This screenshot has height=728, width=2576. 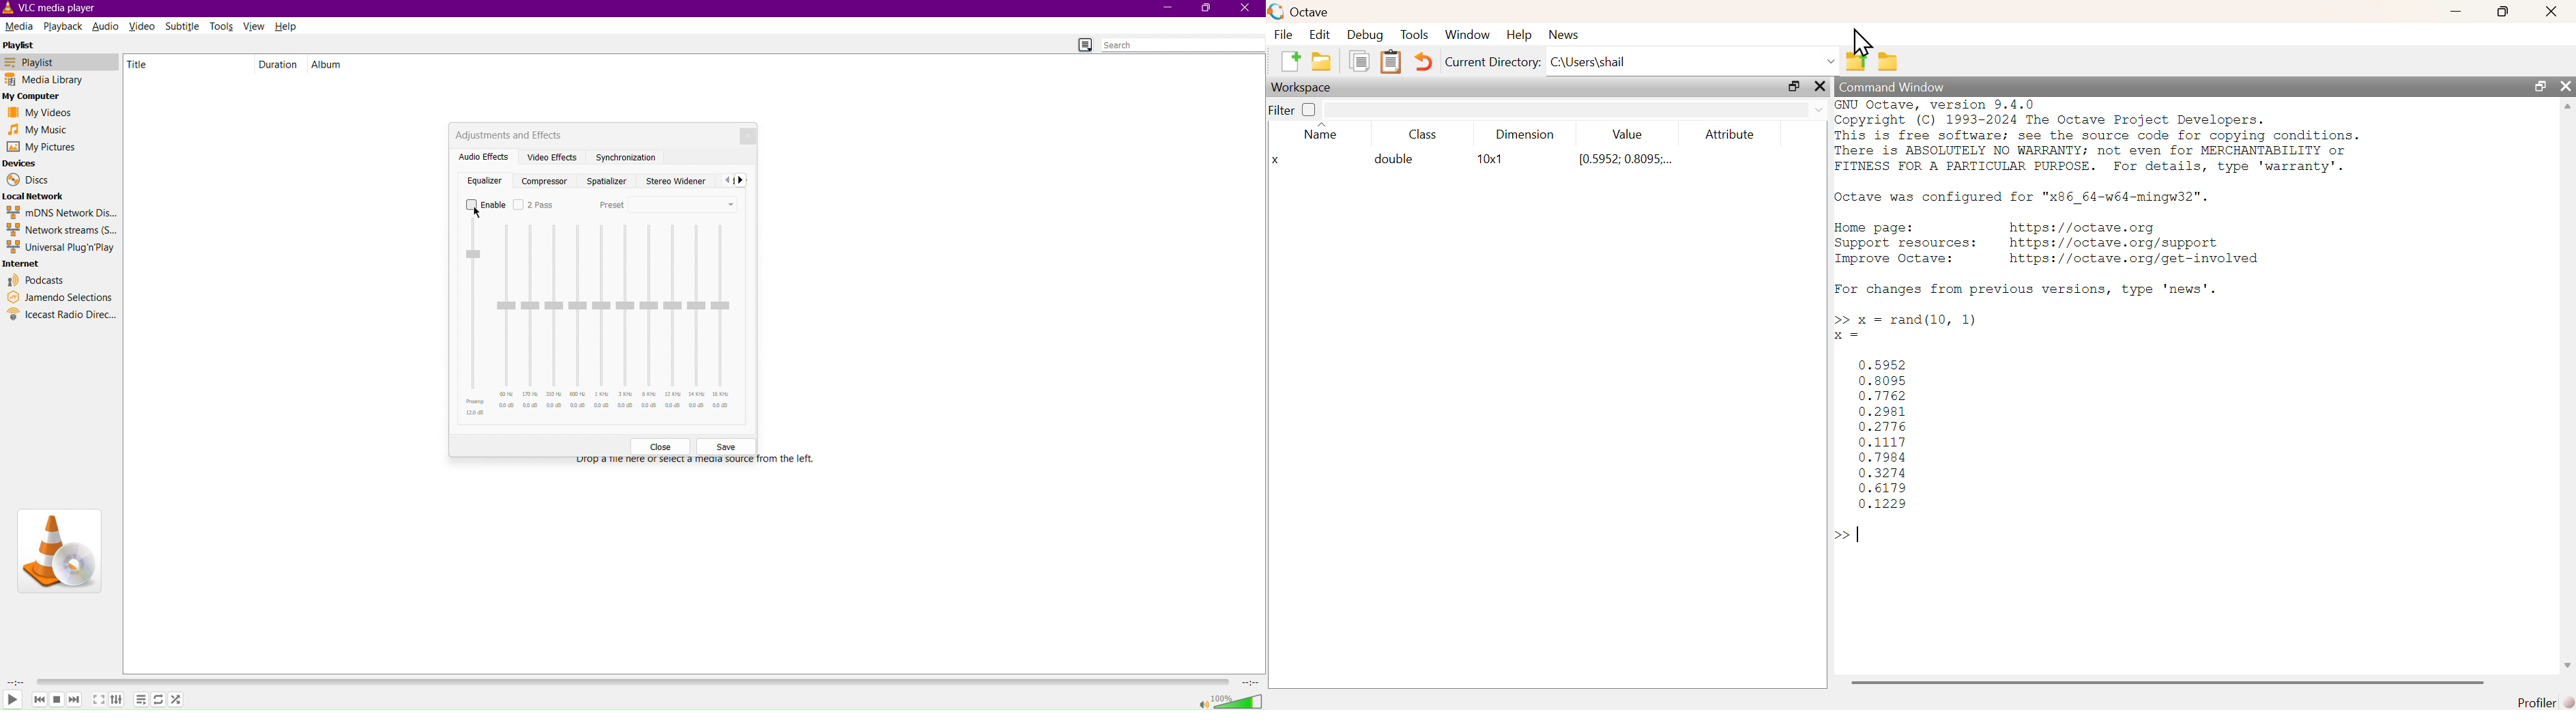 I want to click on Save, so click(x=727, y=447).